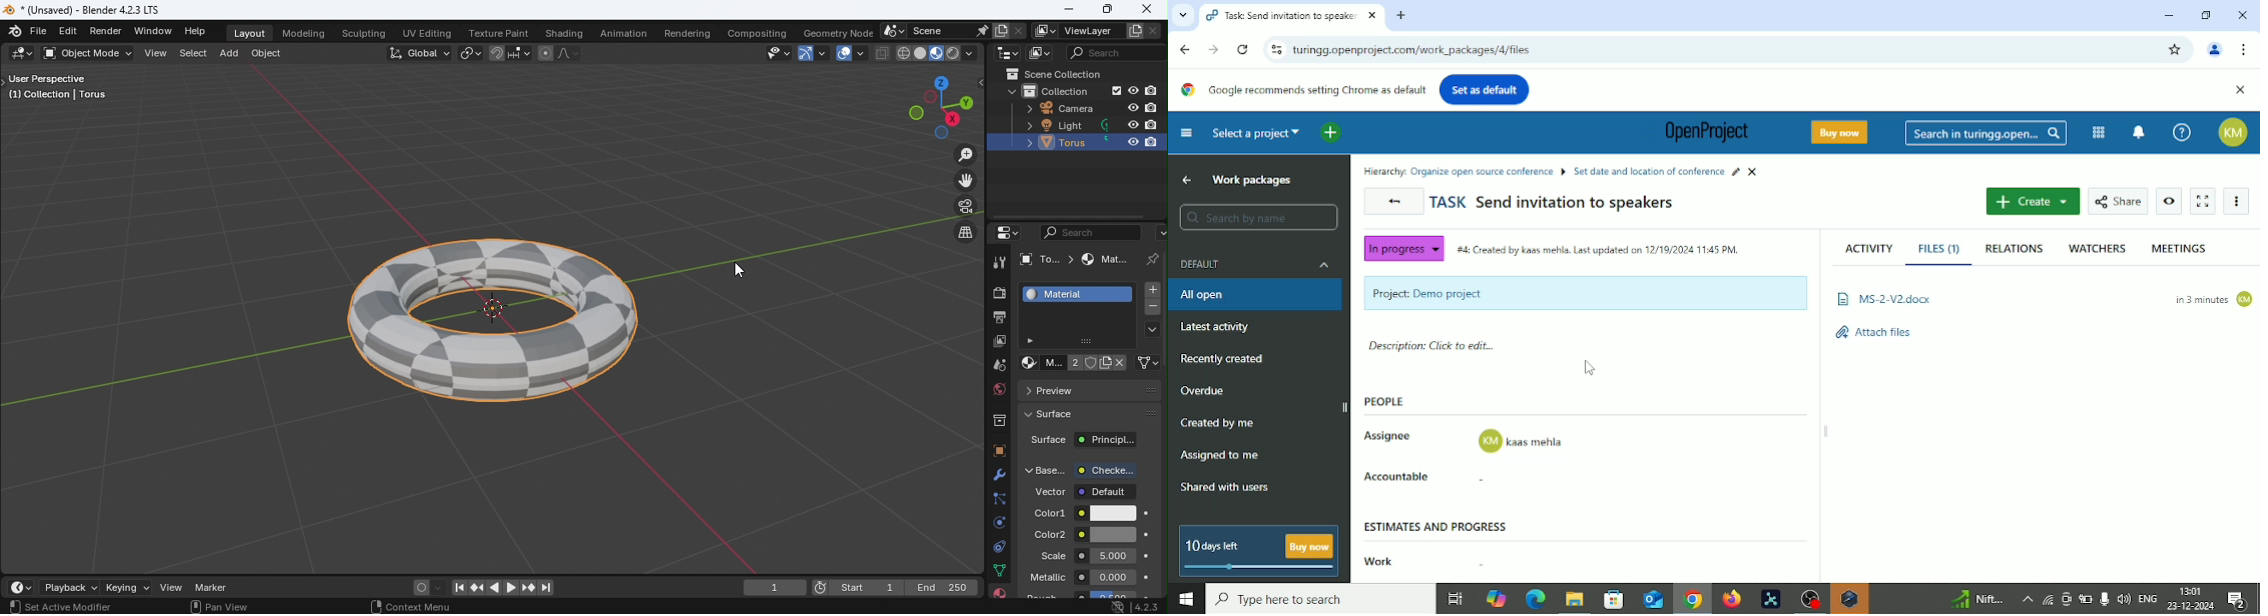 Image resolution: width=2268 pixels, height=616 pixels. What do you see at coordinates (980, 82) in the screenshot?
I see `Toggle tree view` at bounding box center [980, 82].